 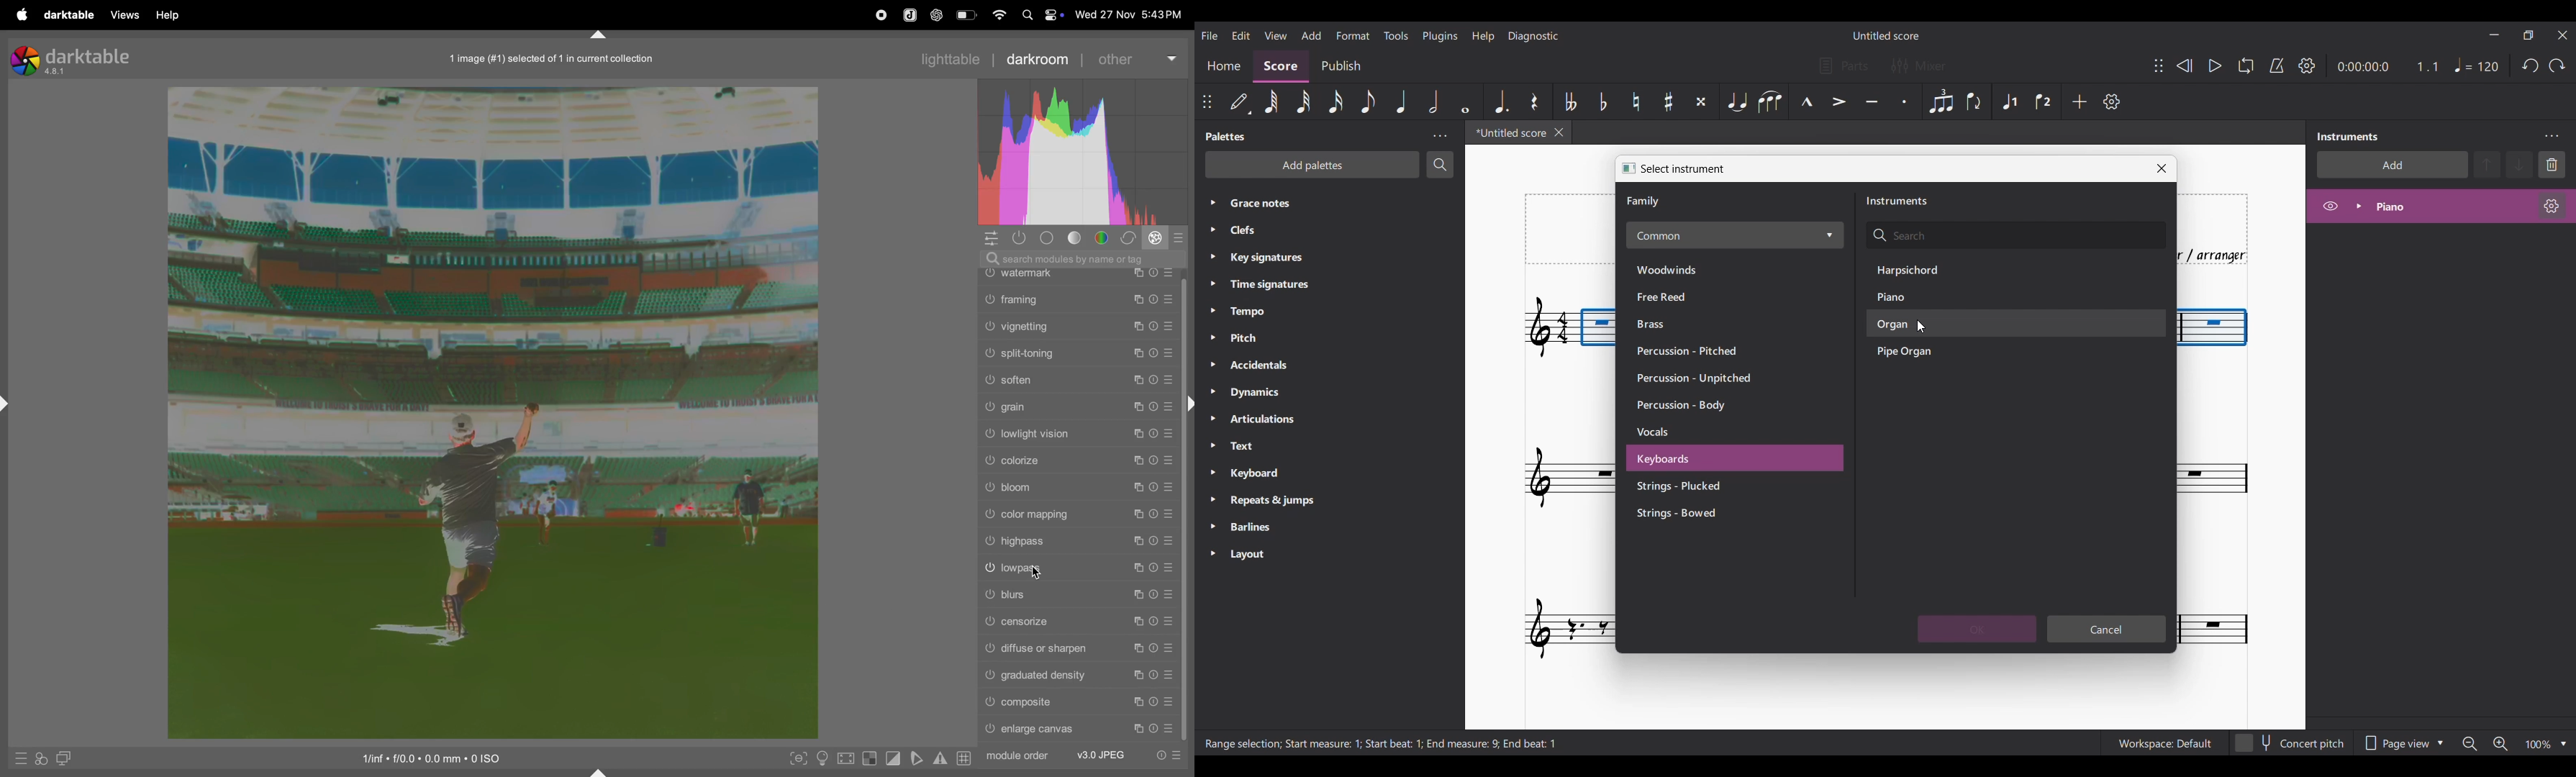 What do you see at coordinates (1077, 276) in the screenshot?
I see `water mark` at bounding box center [1077, 276].